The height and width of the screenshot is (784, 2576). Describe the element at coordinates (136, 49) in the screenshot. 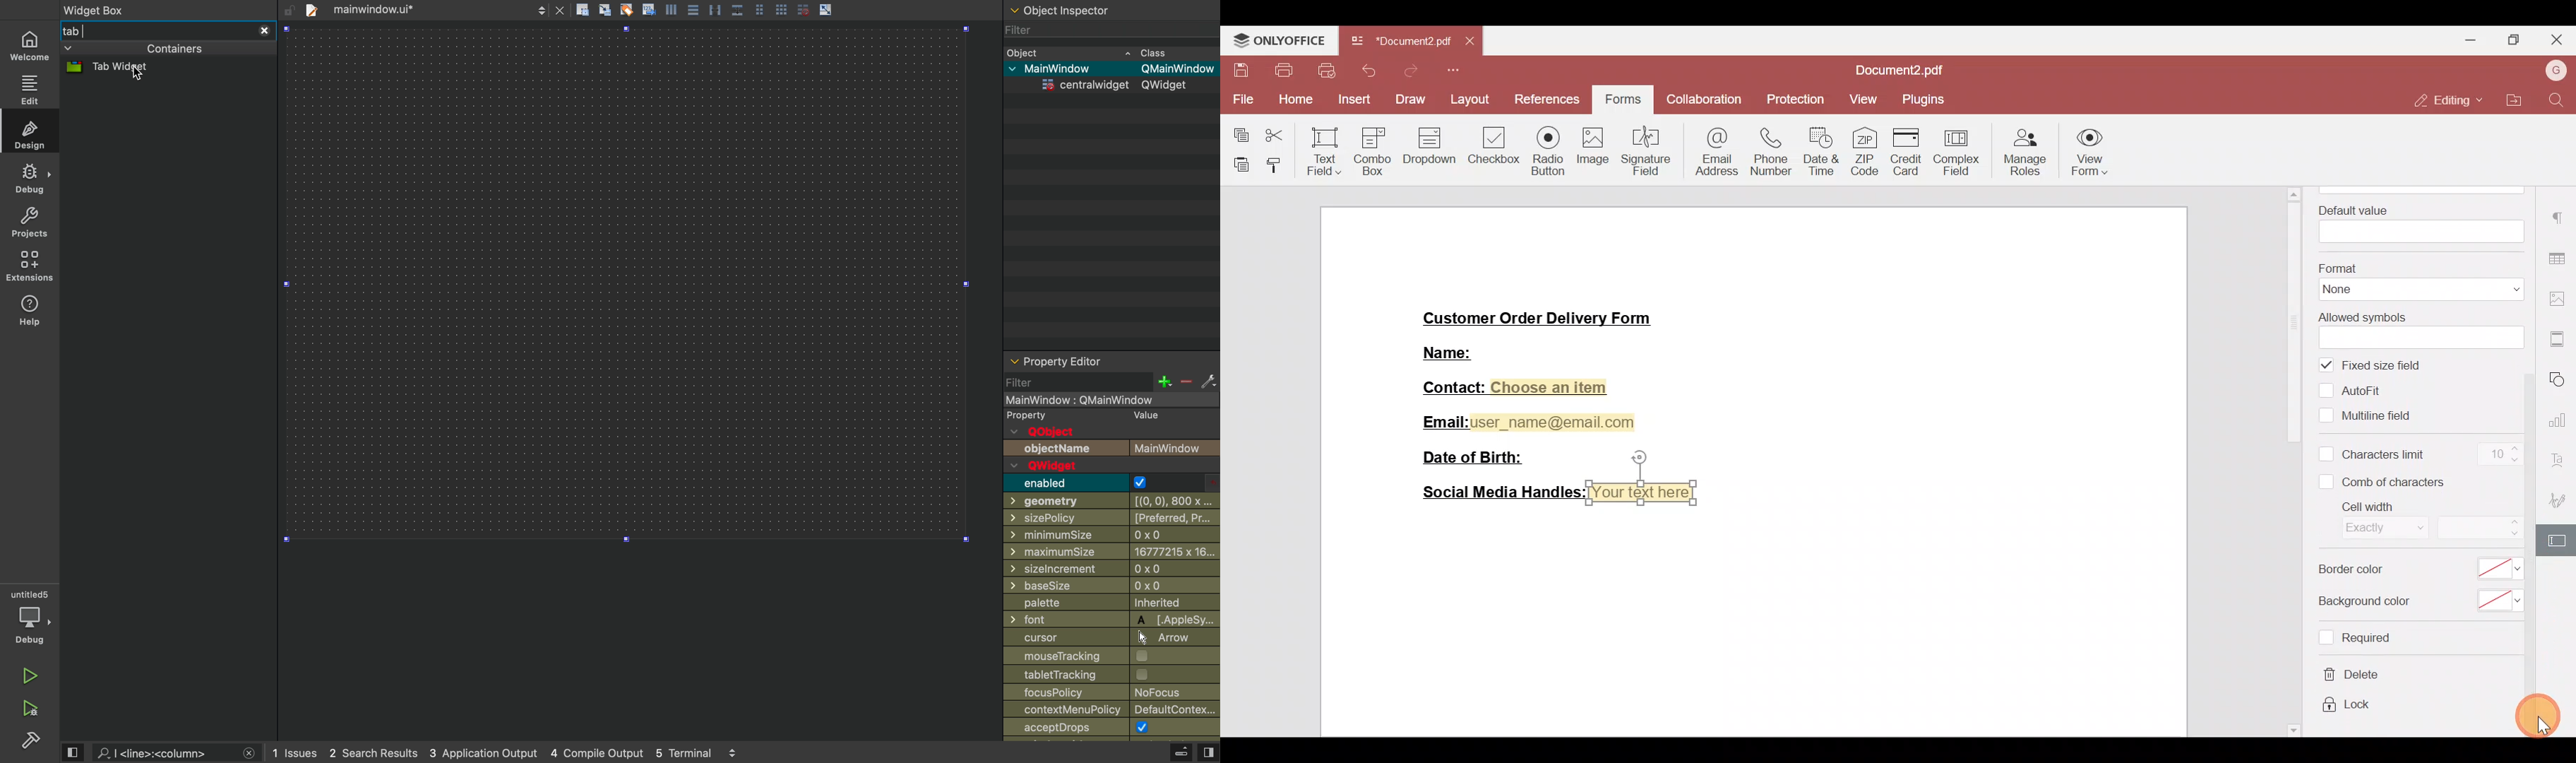

I see `containers` at that location.